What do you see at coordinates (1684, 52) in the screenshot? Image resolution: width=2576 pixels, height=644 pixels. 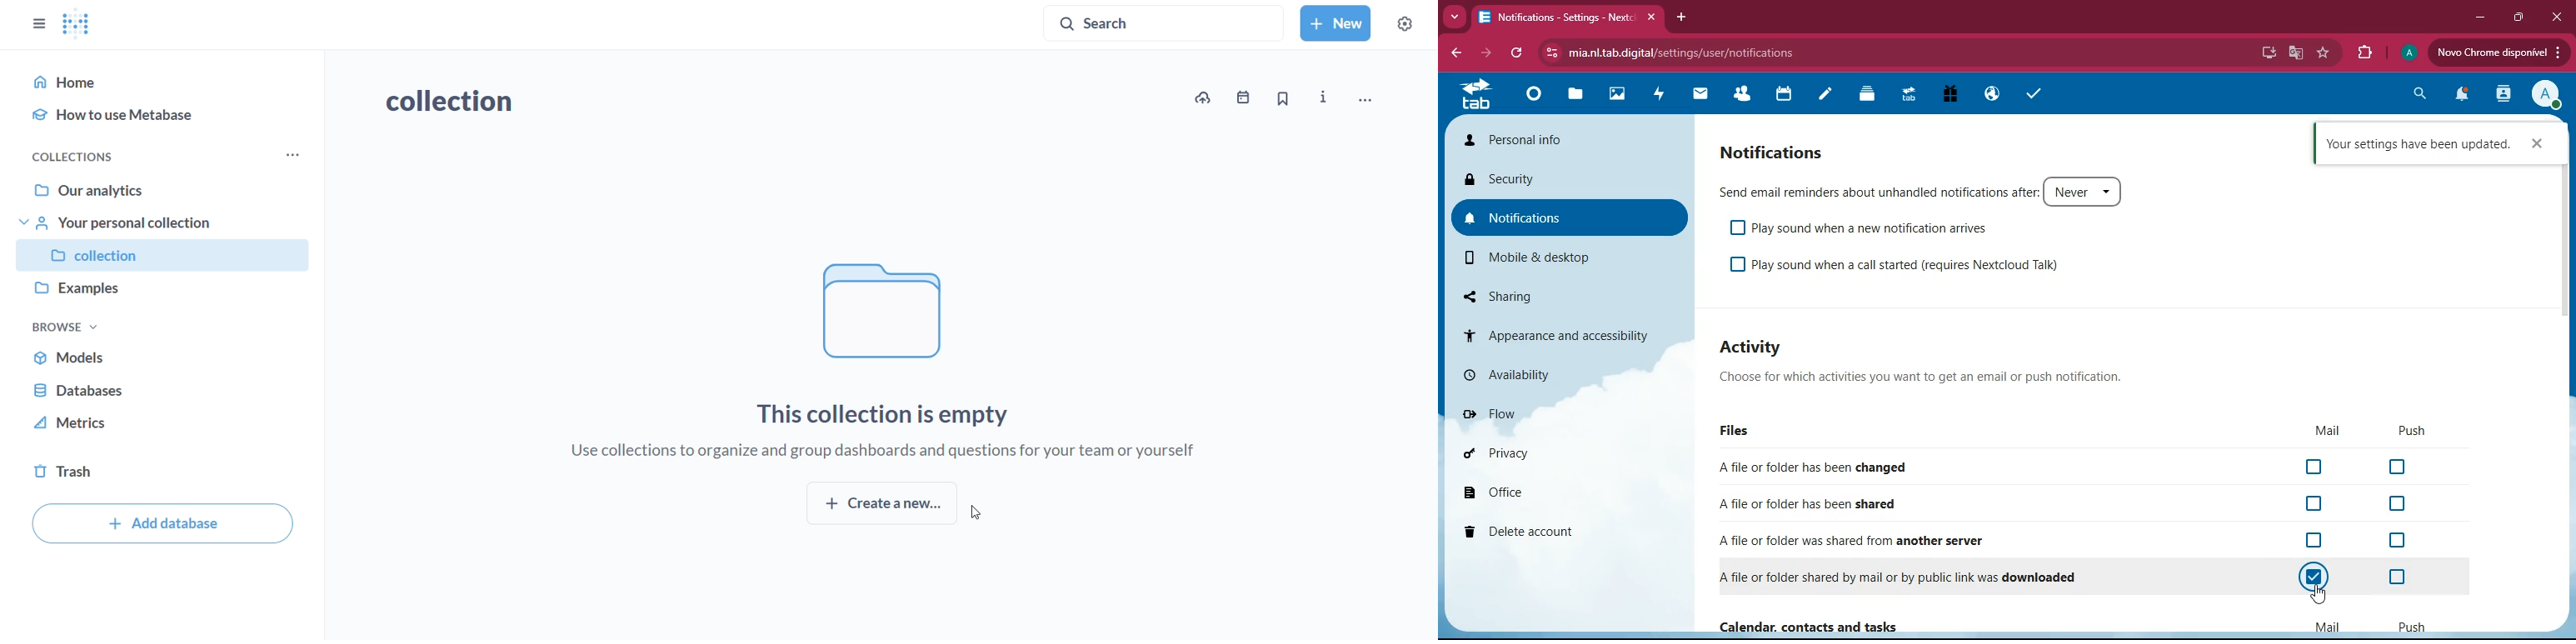 I see `url` at bounding box center [1684, 52].